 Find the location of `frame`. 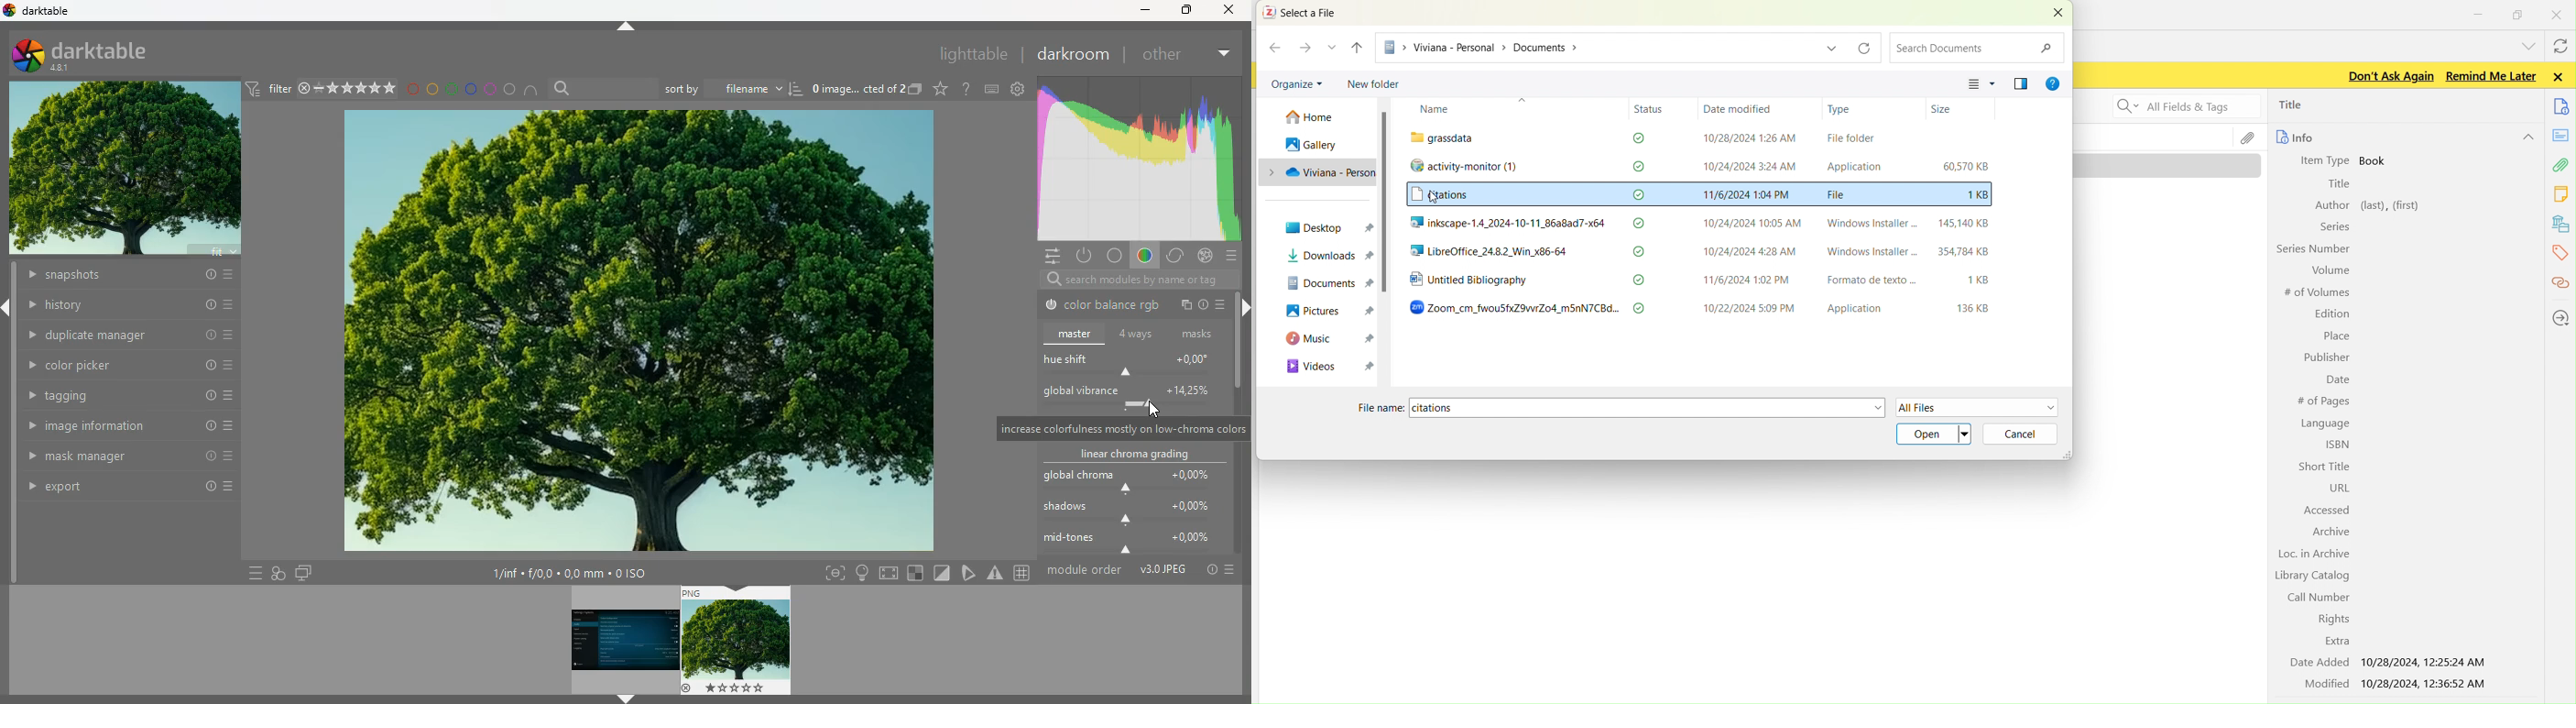

frame is located at coordinates (831, 574).